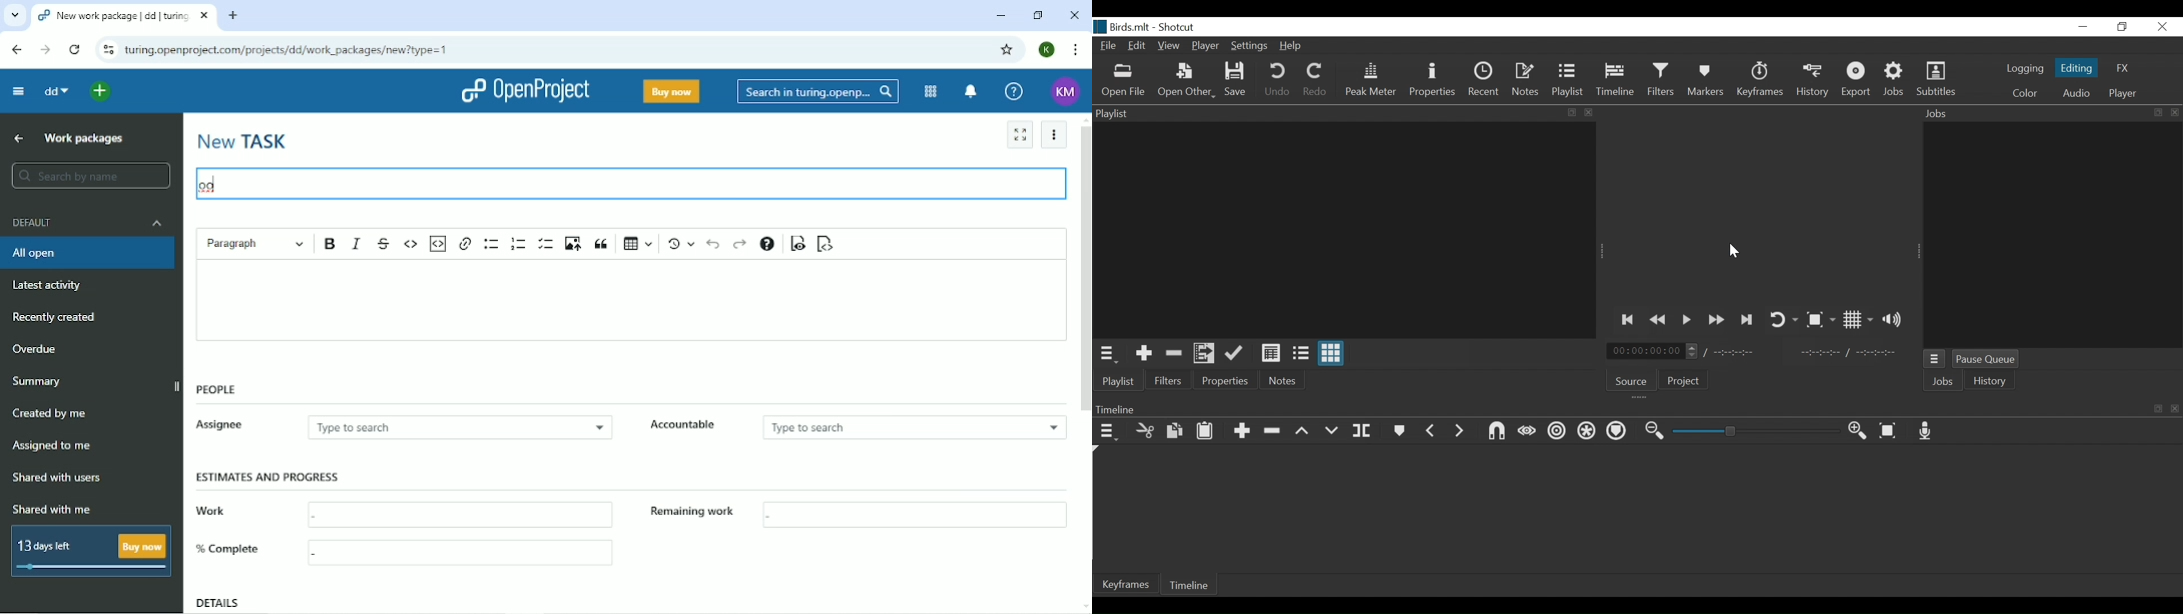 The width and height of the screenshot is (2184, 616). Describe the element at coordinates (1617, 80) in the screenshot. I see `Timeline` at that location.